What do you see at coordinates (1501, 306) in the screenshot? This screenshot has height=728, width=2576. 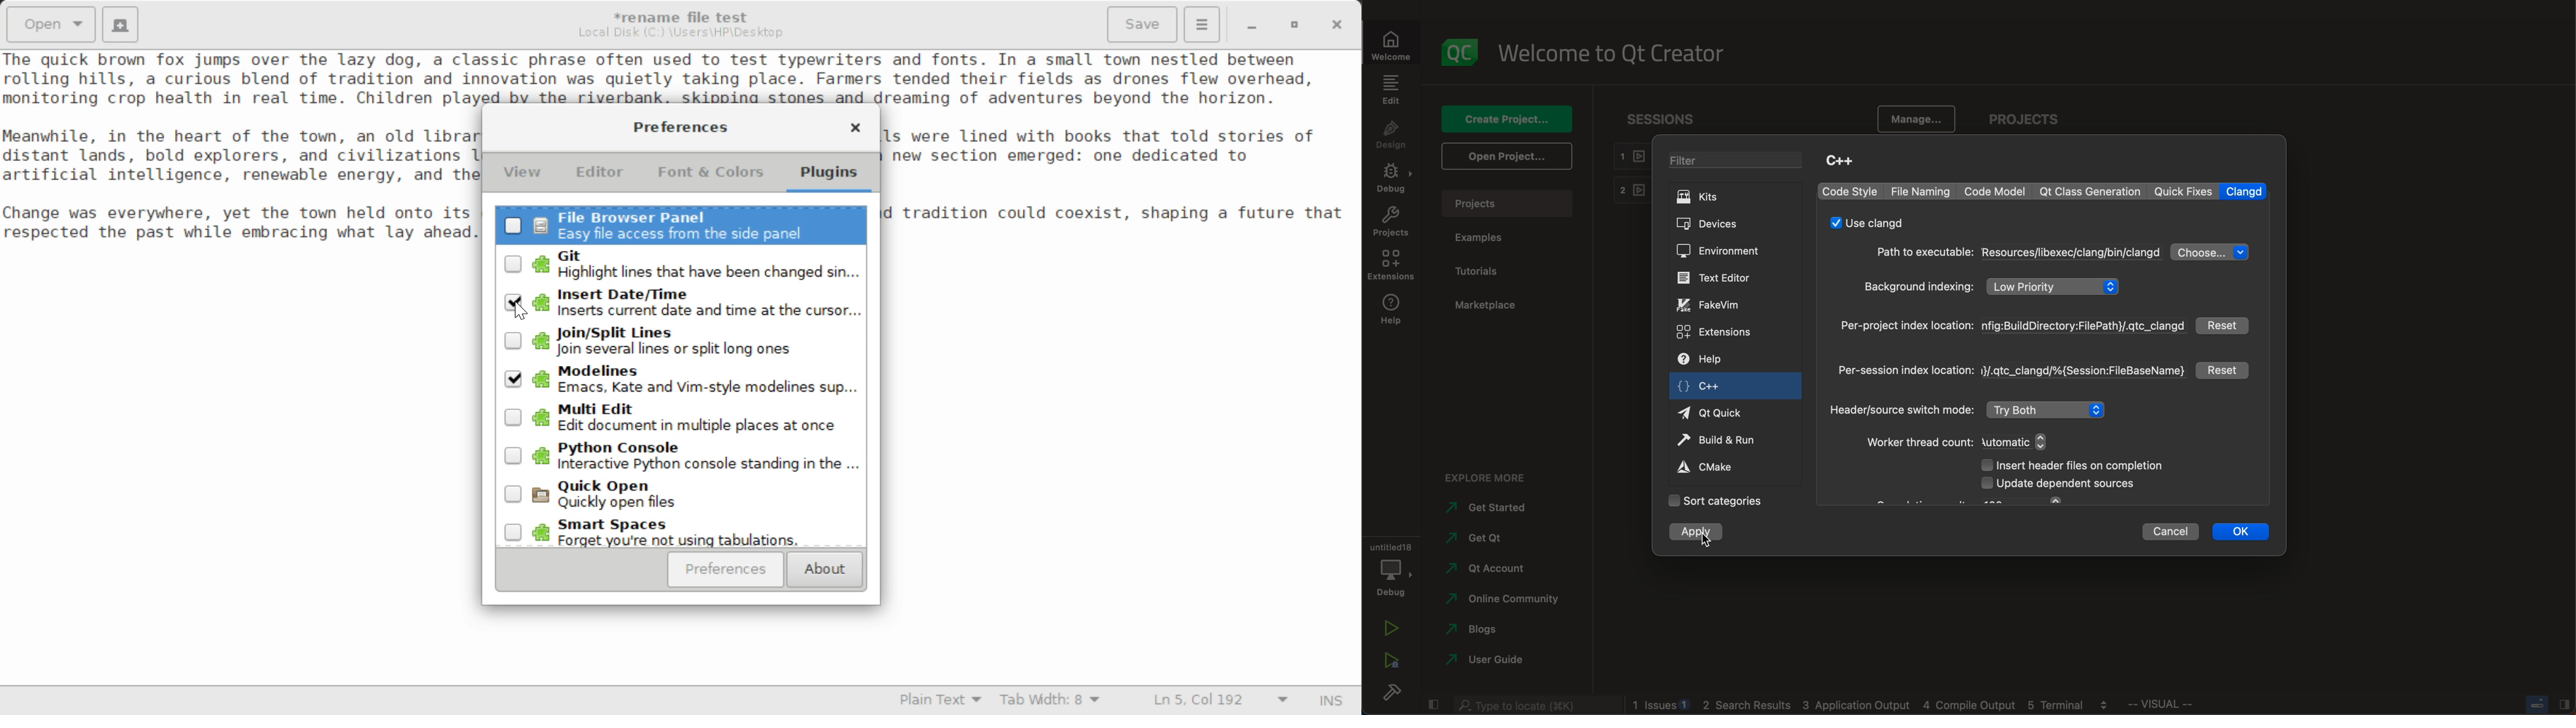 I see `marketplace` at bounding box center [1501, 306].